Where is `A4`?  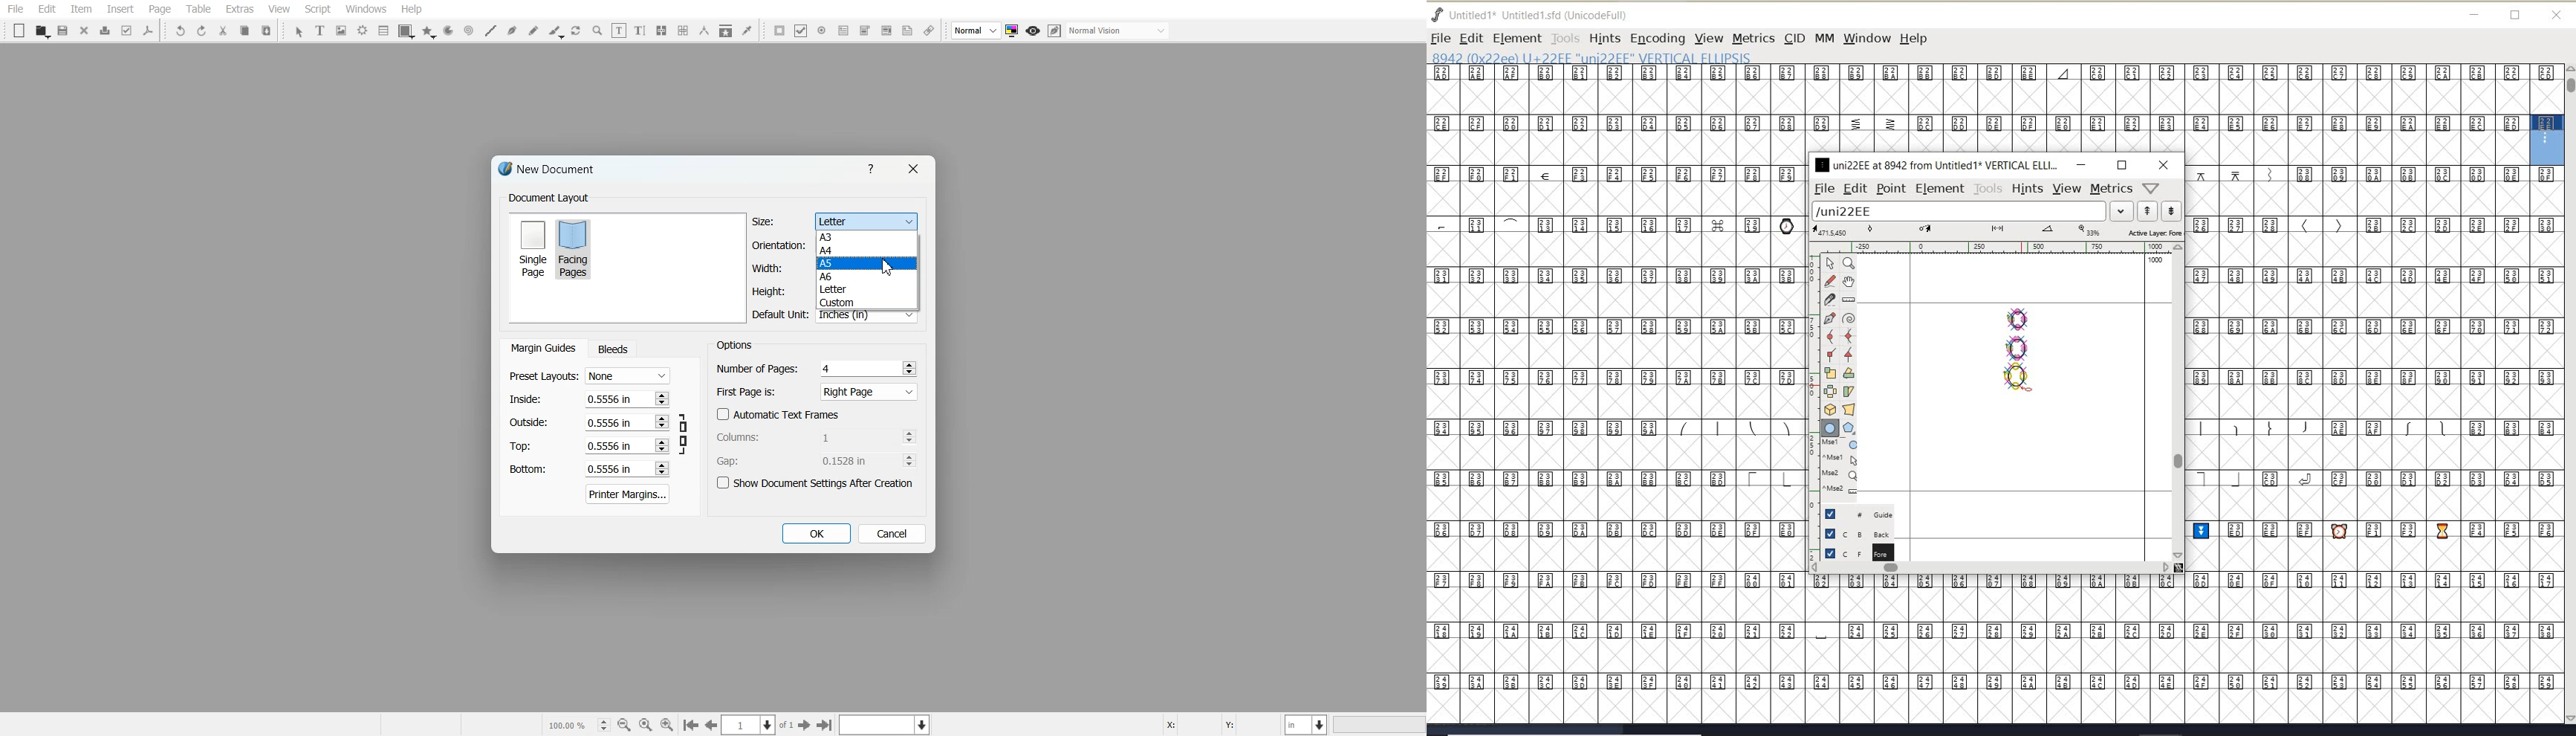 A4 is located at coordinates (867, 251).